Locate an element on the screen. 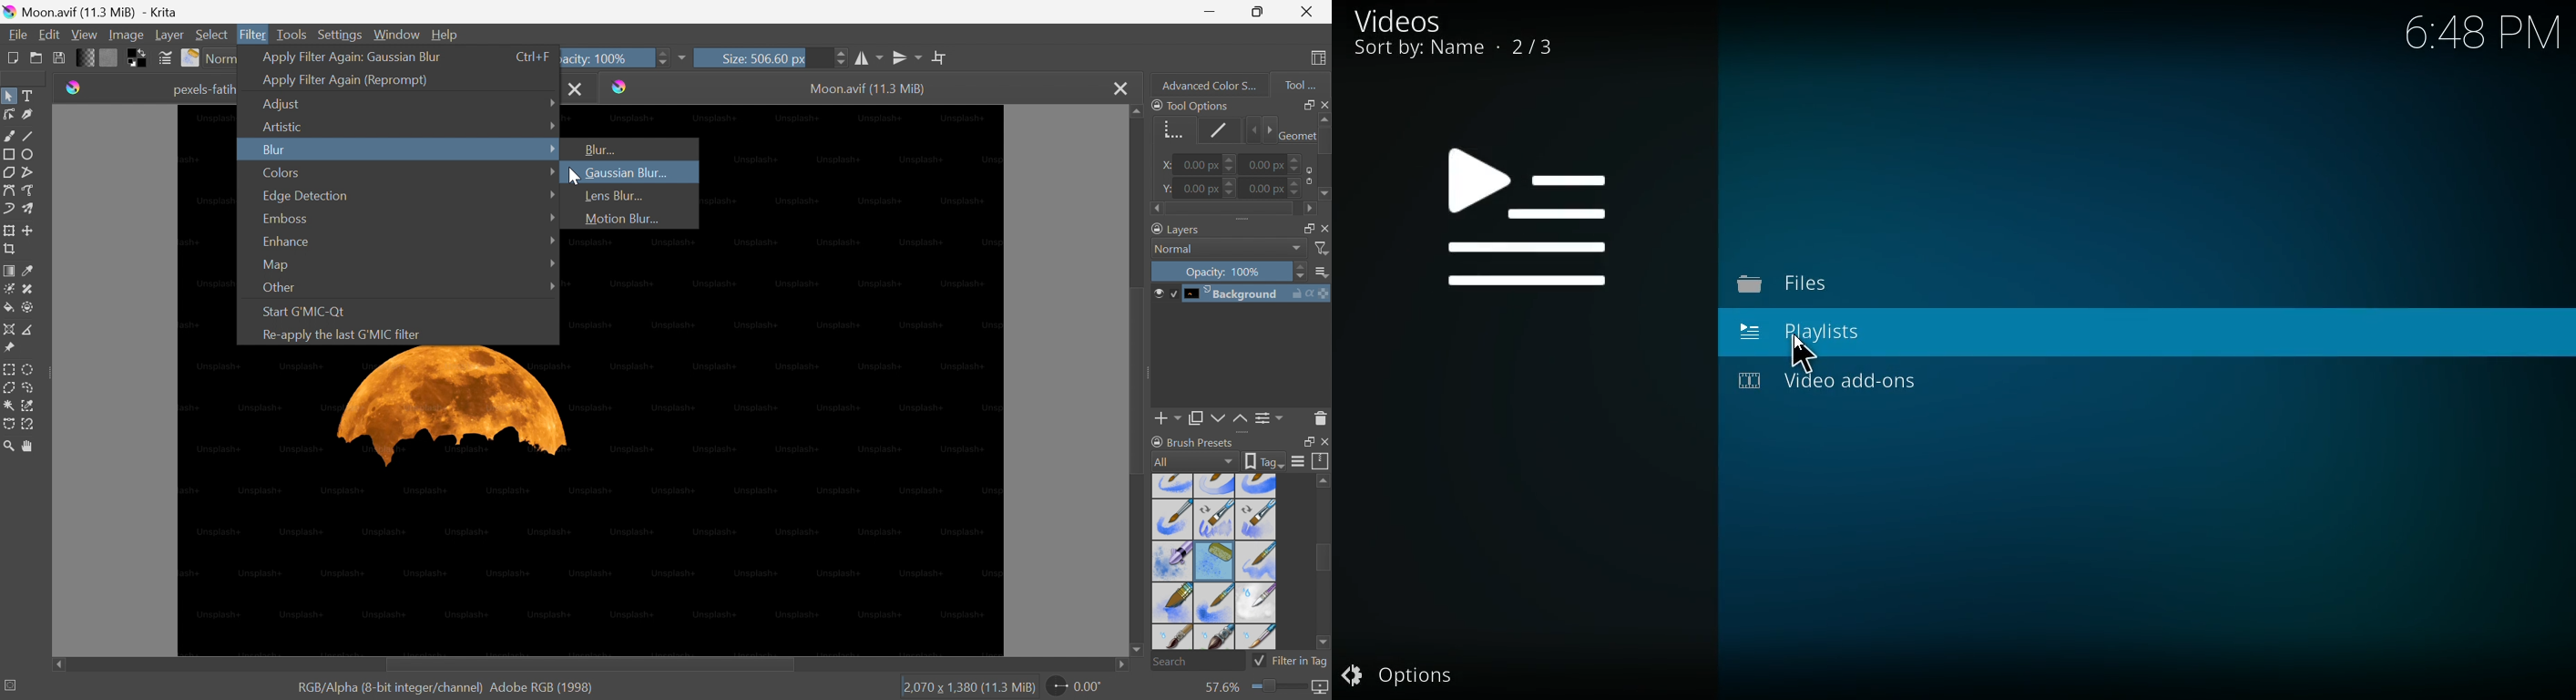 The width and height of the screenshot is (2576, 700). Start G'MIC -Qt is located at coordinates (303, 312).